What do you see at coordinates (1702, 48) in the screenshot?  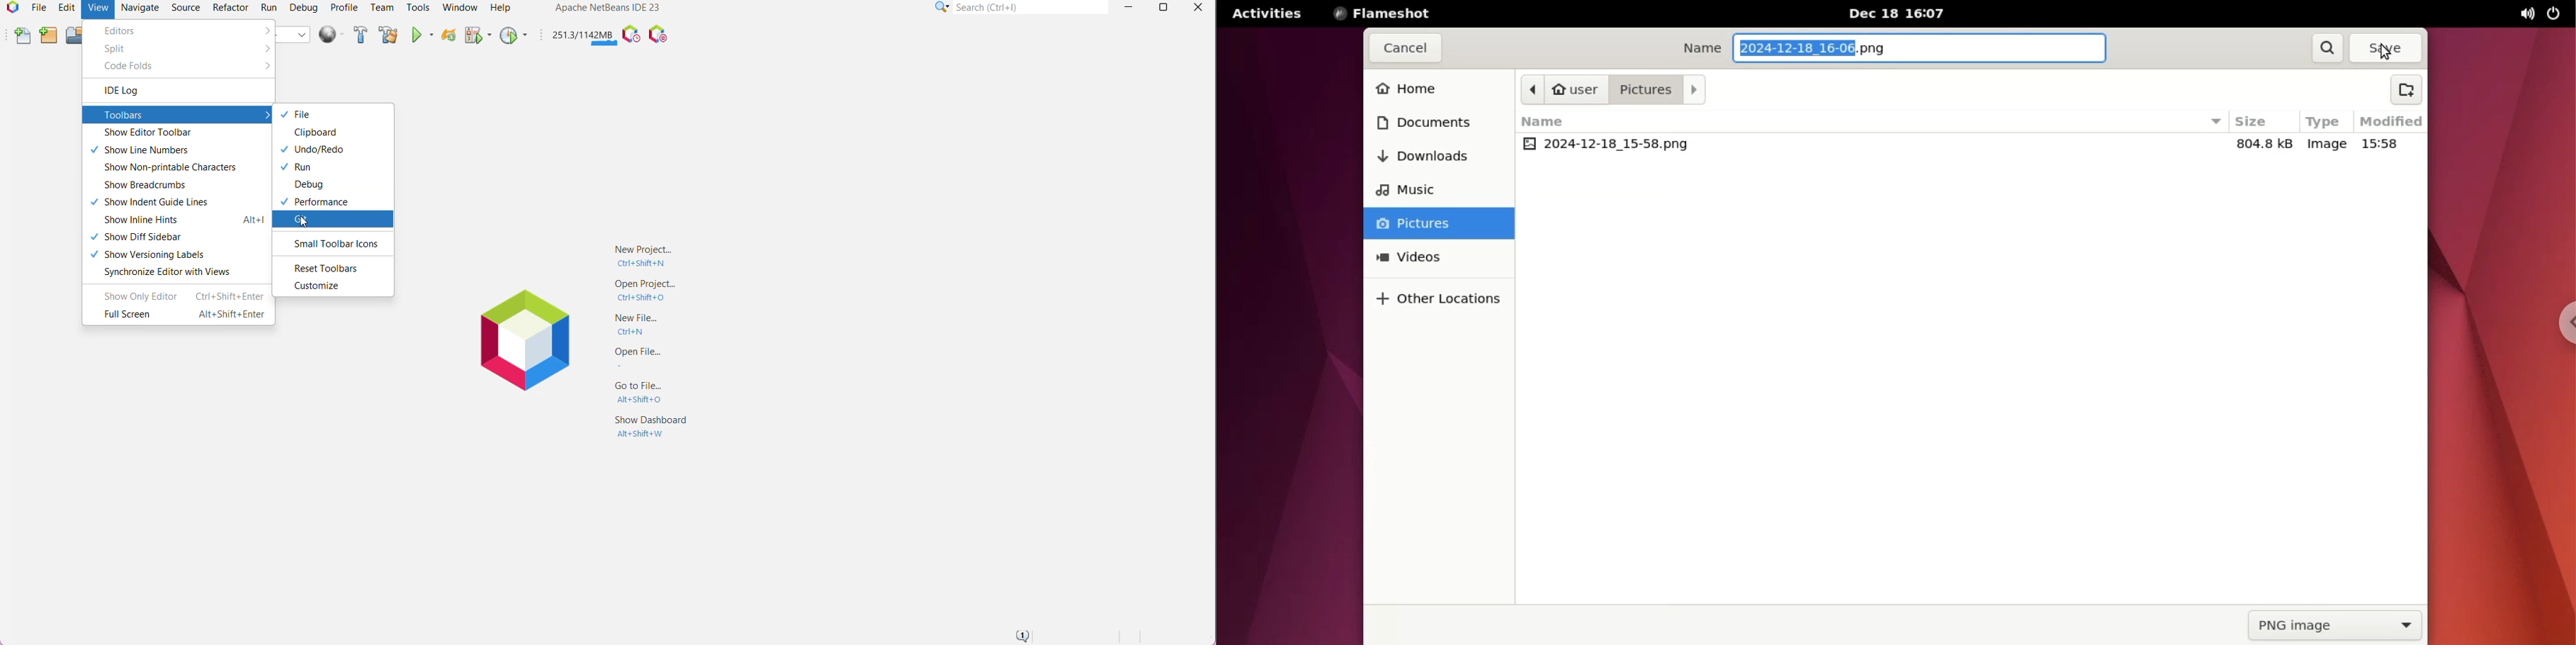 I see `name label` at bounding box center [1702, 48].